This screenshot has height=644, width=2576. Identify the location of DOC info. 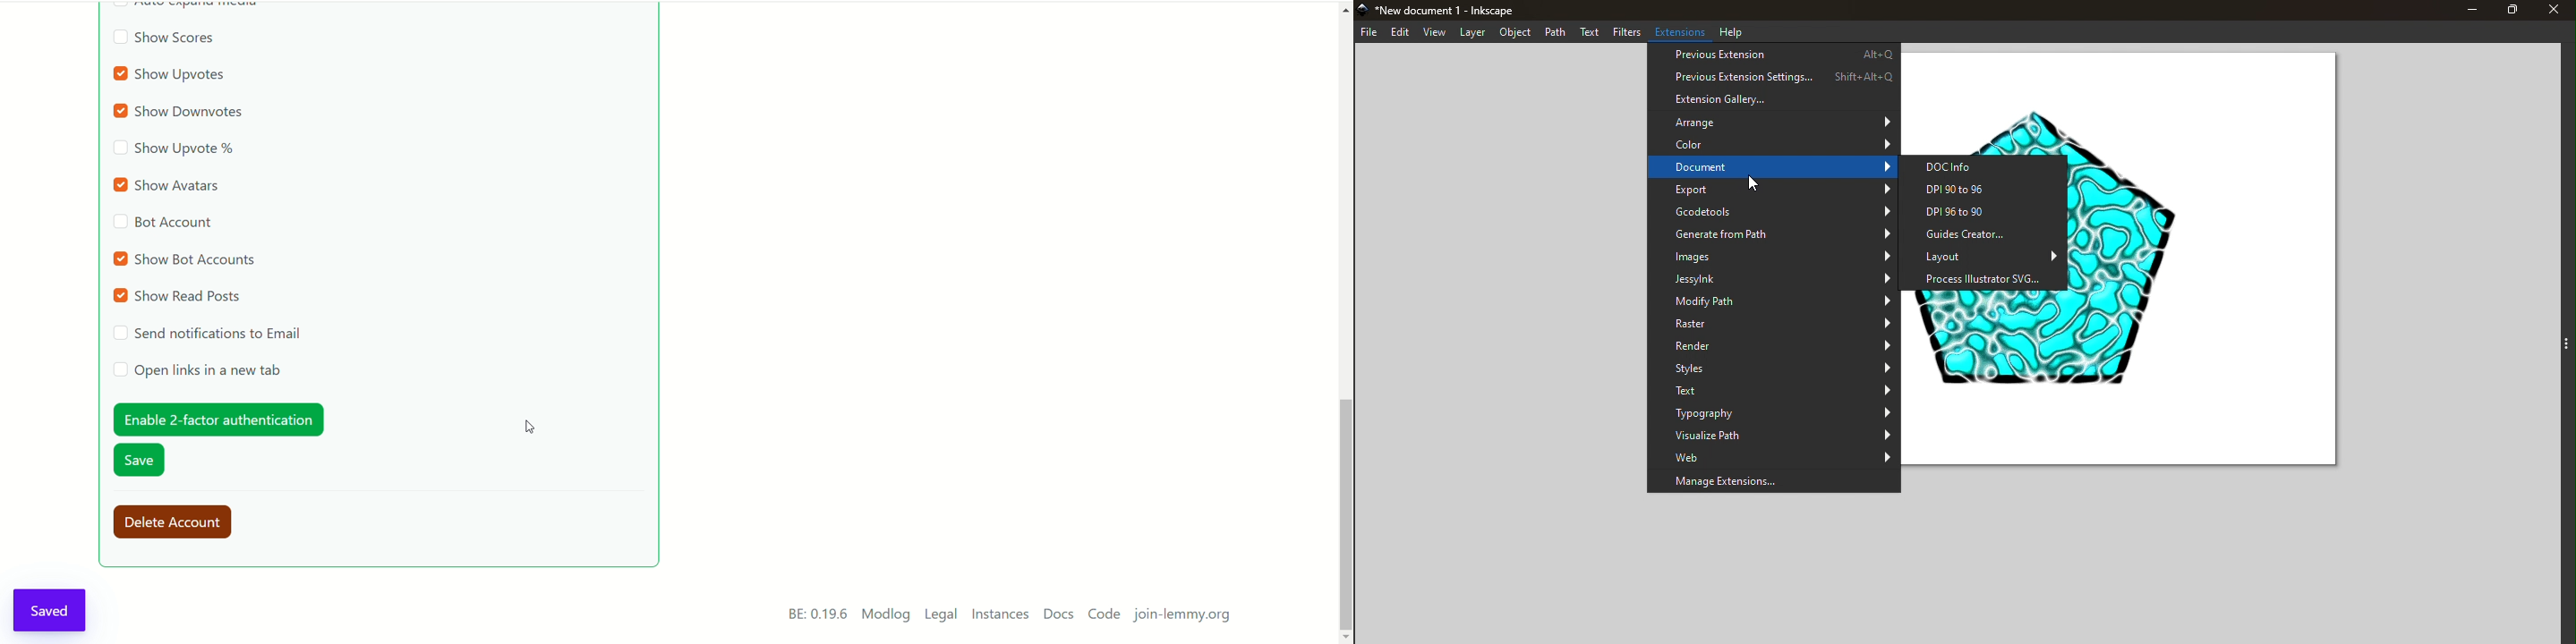
(1989, 165).